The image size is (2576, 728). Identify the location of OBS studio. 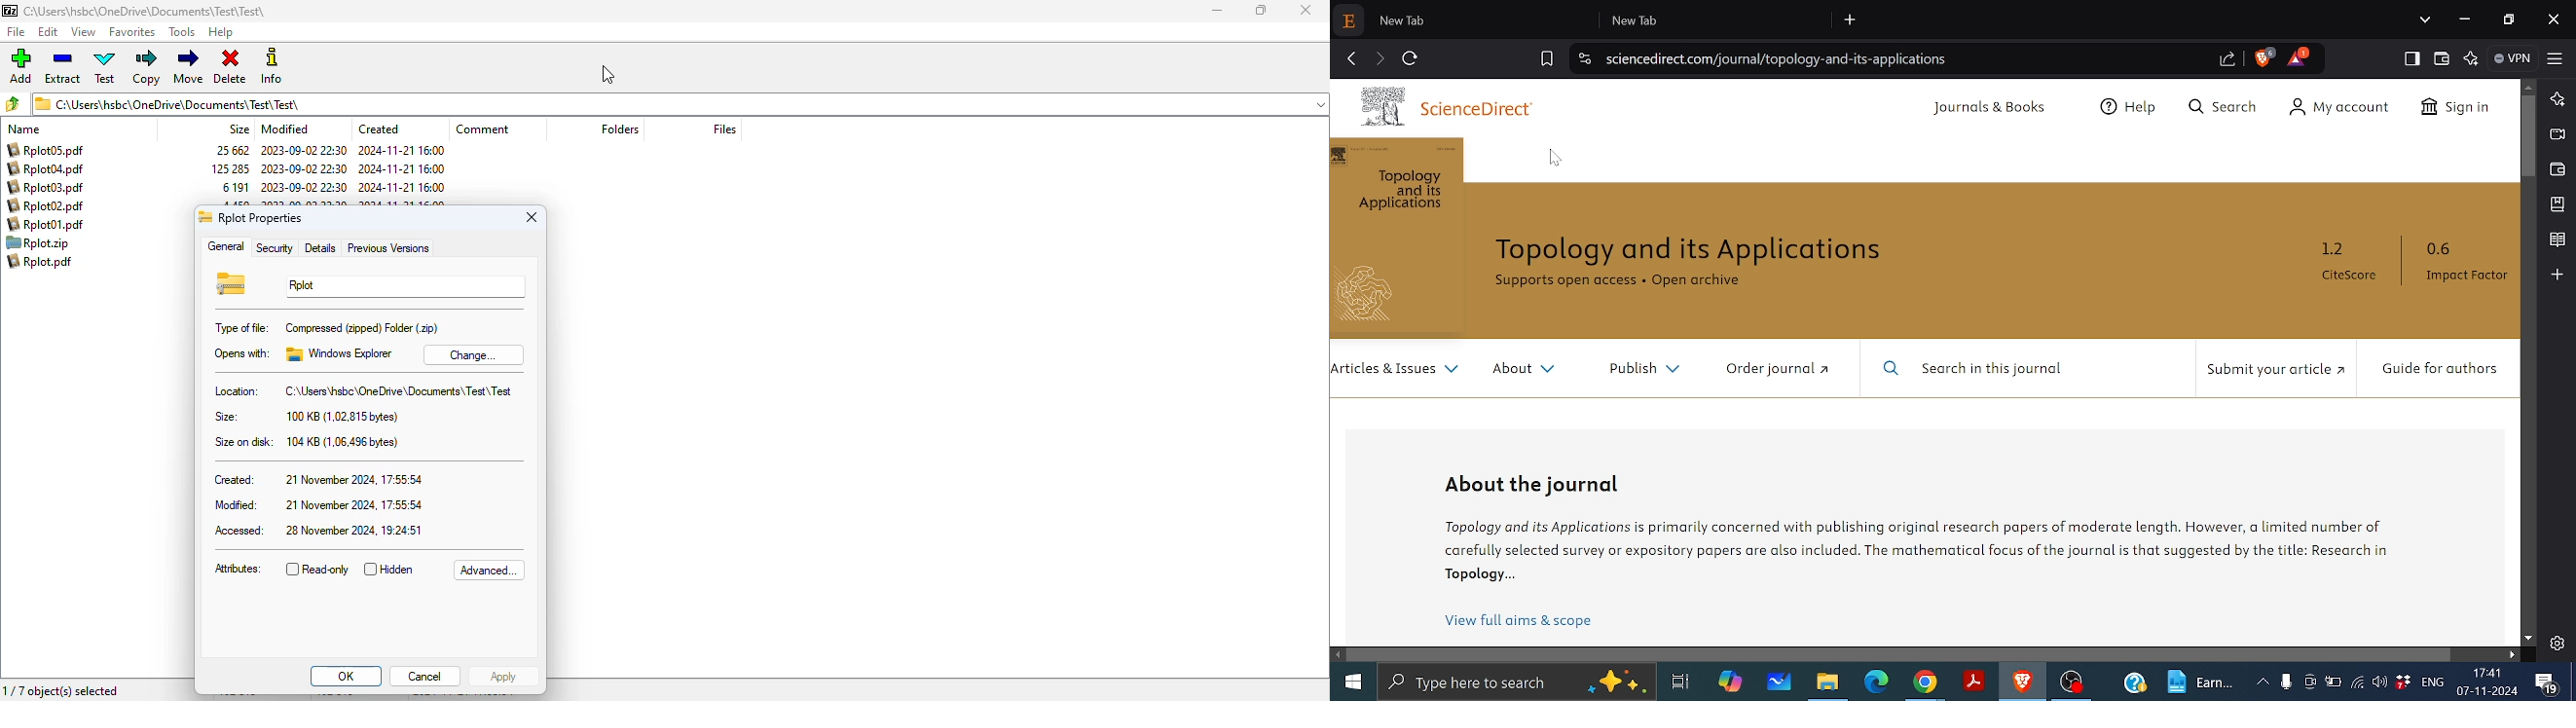
(2072, 683).